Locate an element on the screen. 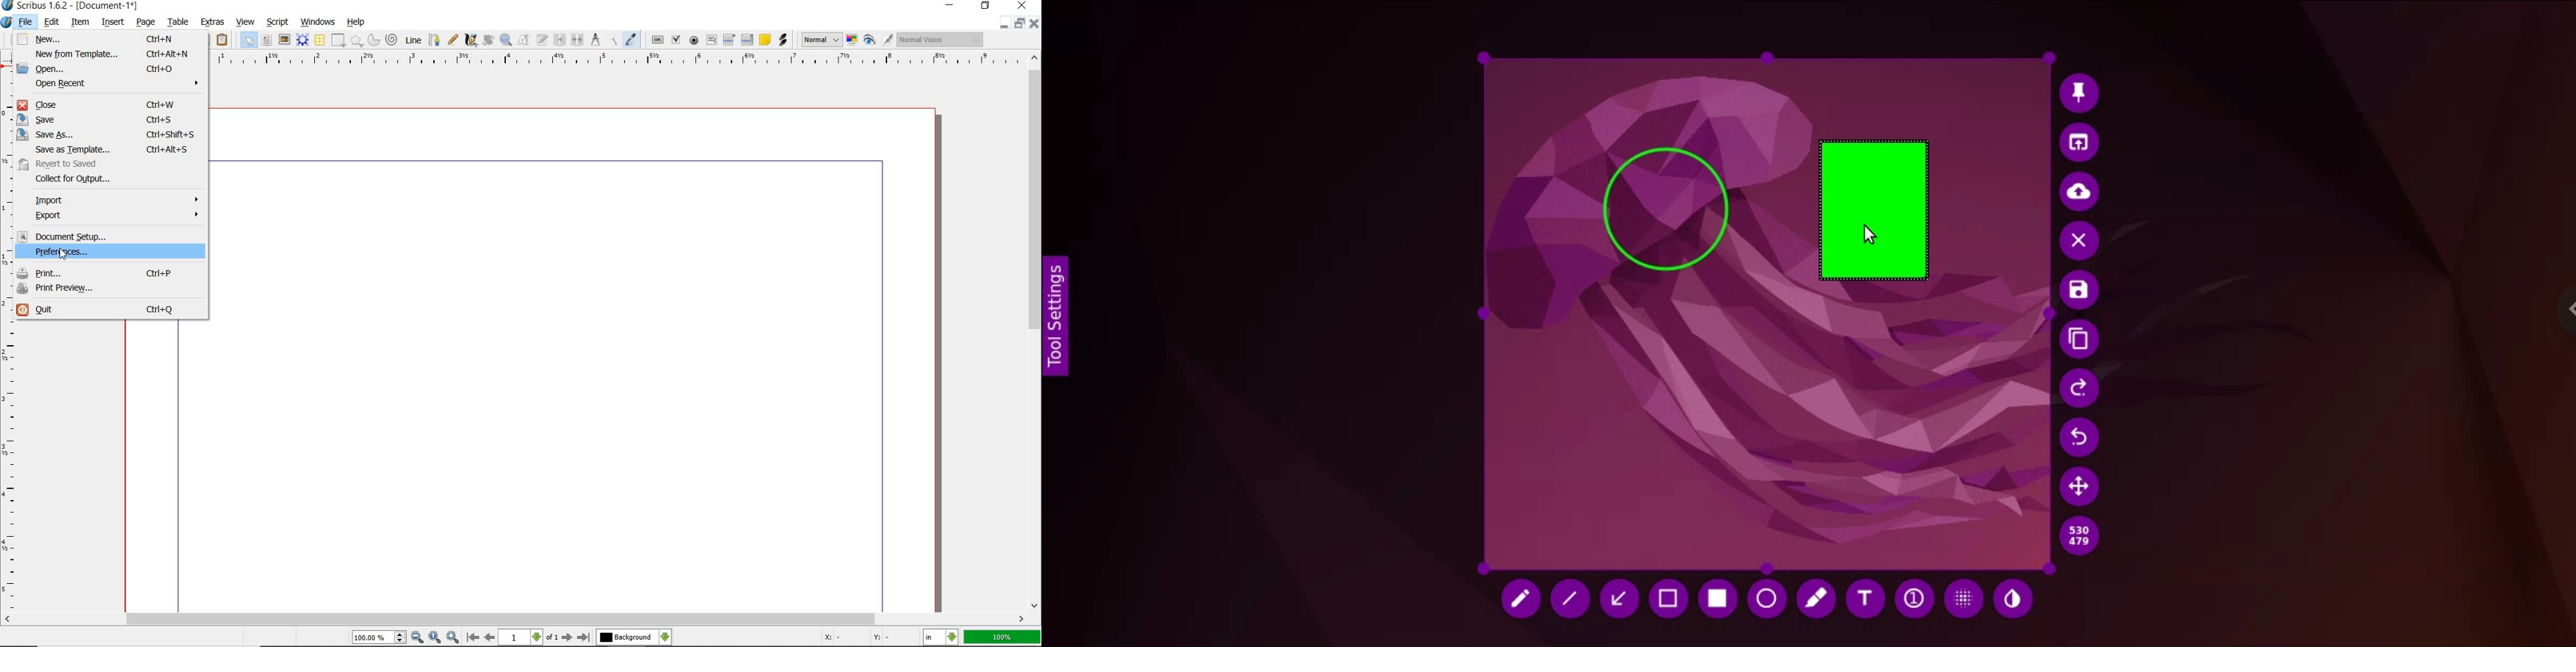 This screenshot has width=2576, height=672. revert to saved is located at coordinates (81, 163).